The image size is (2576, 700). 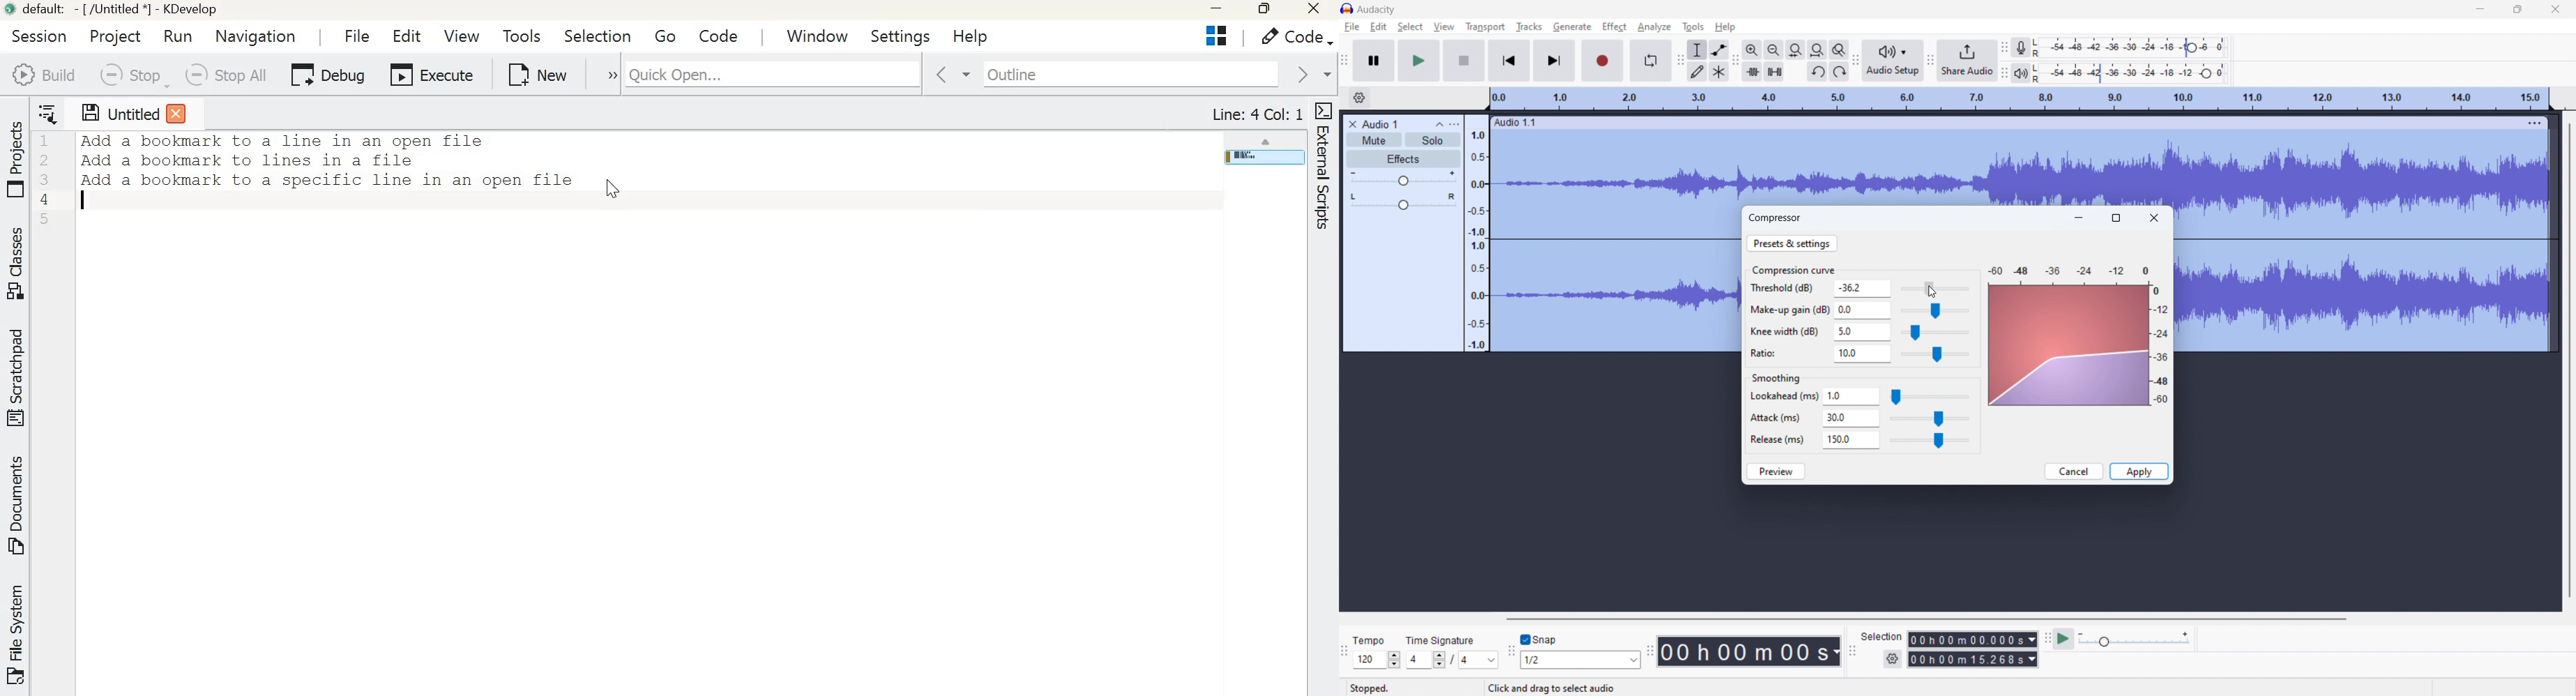 What do you see at coordinates (1929, 398) in the screenshot?
I see `lookahead slider` at bounding box center [1929, 398].